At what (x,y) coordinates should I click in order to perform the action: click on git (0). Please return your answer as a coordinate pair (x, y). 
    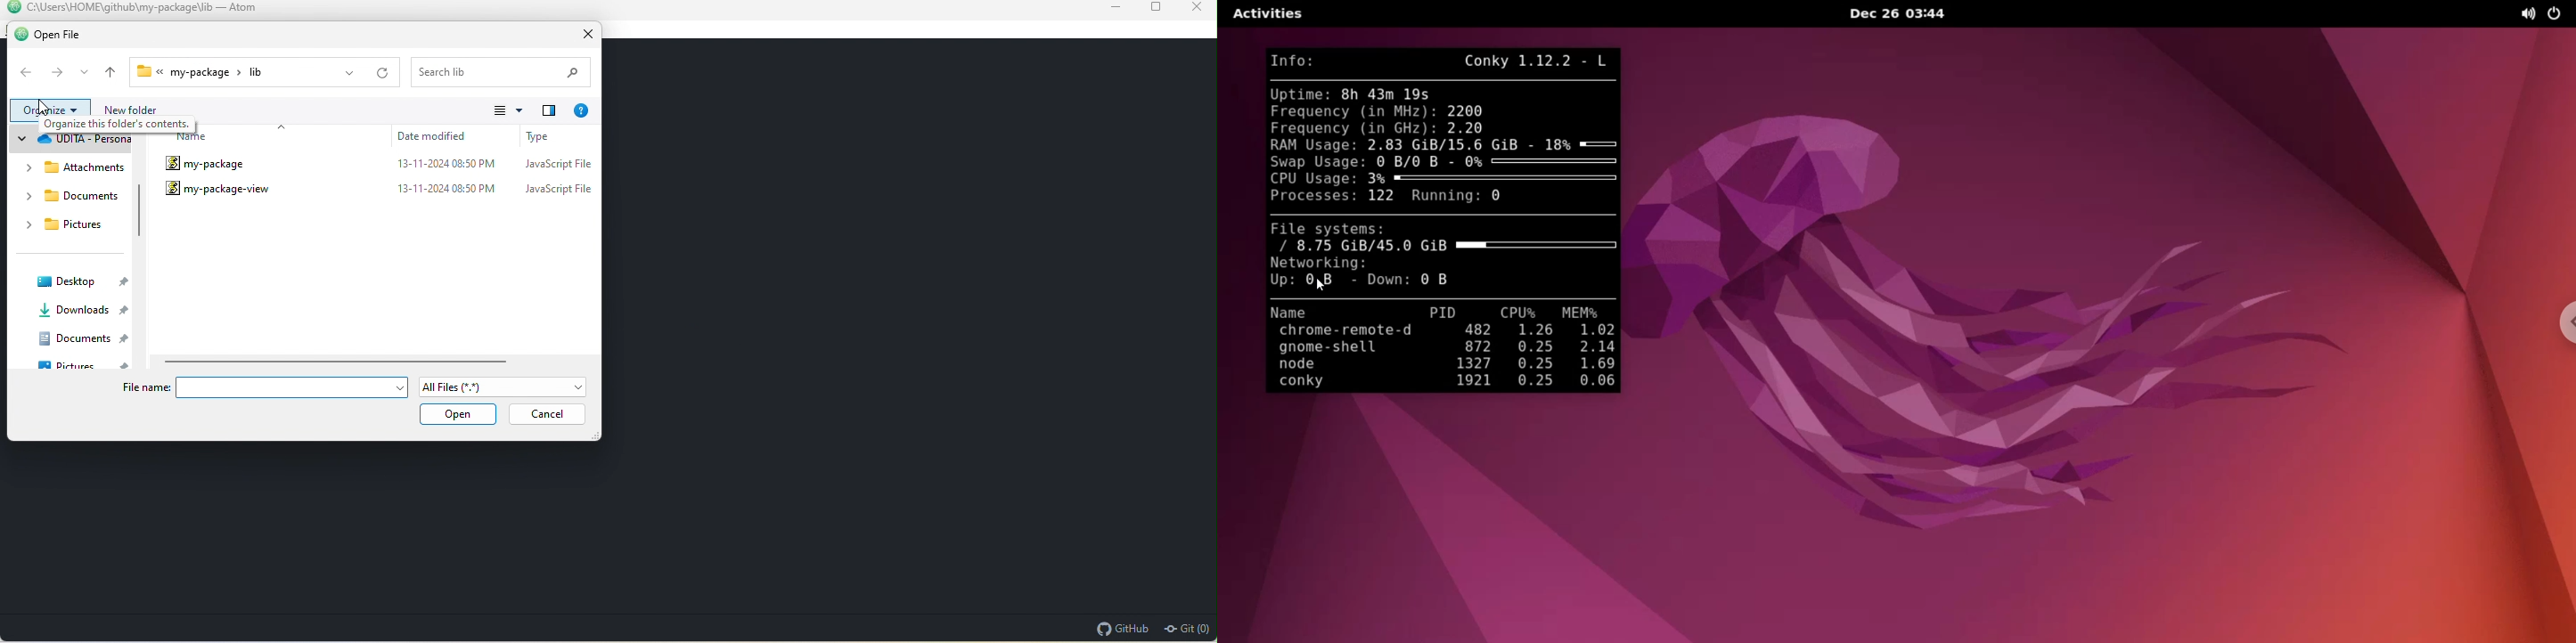
    Looking at the image, I should click on (1187, 628).